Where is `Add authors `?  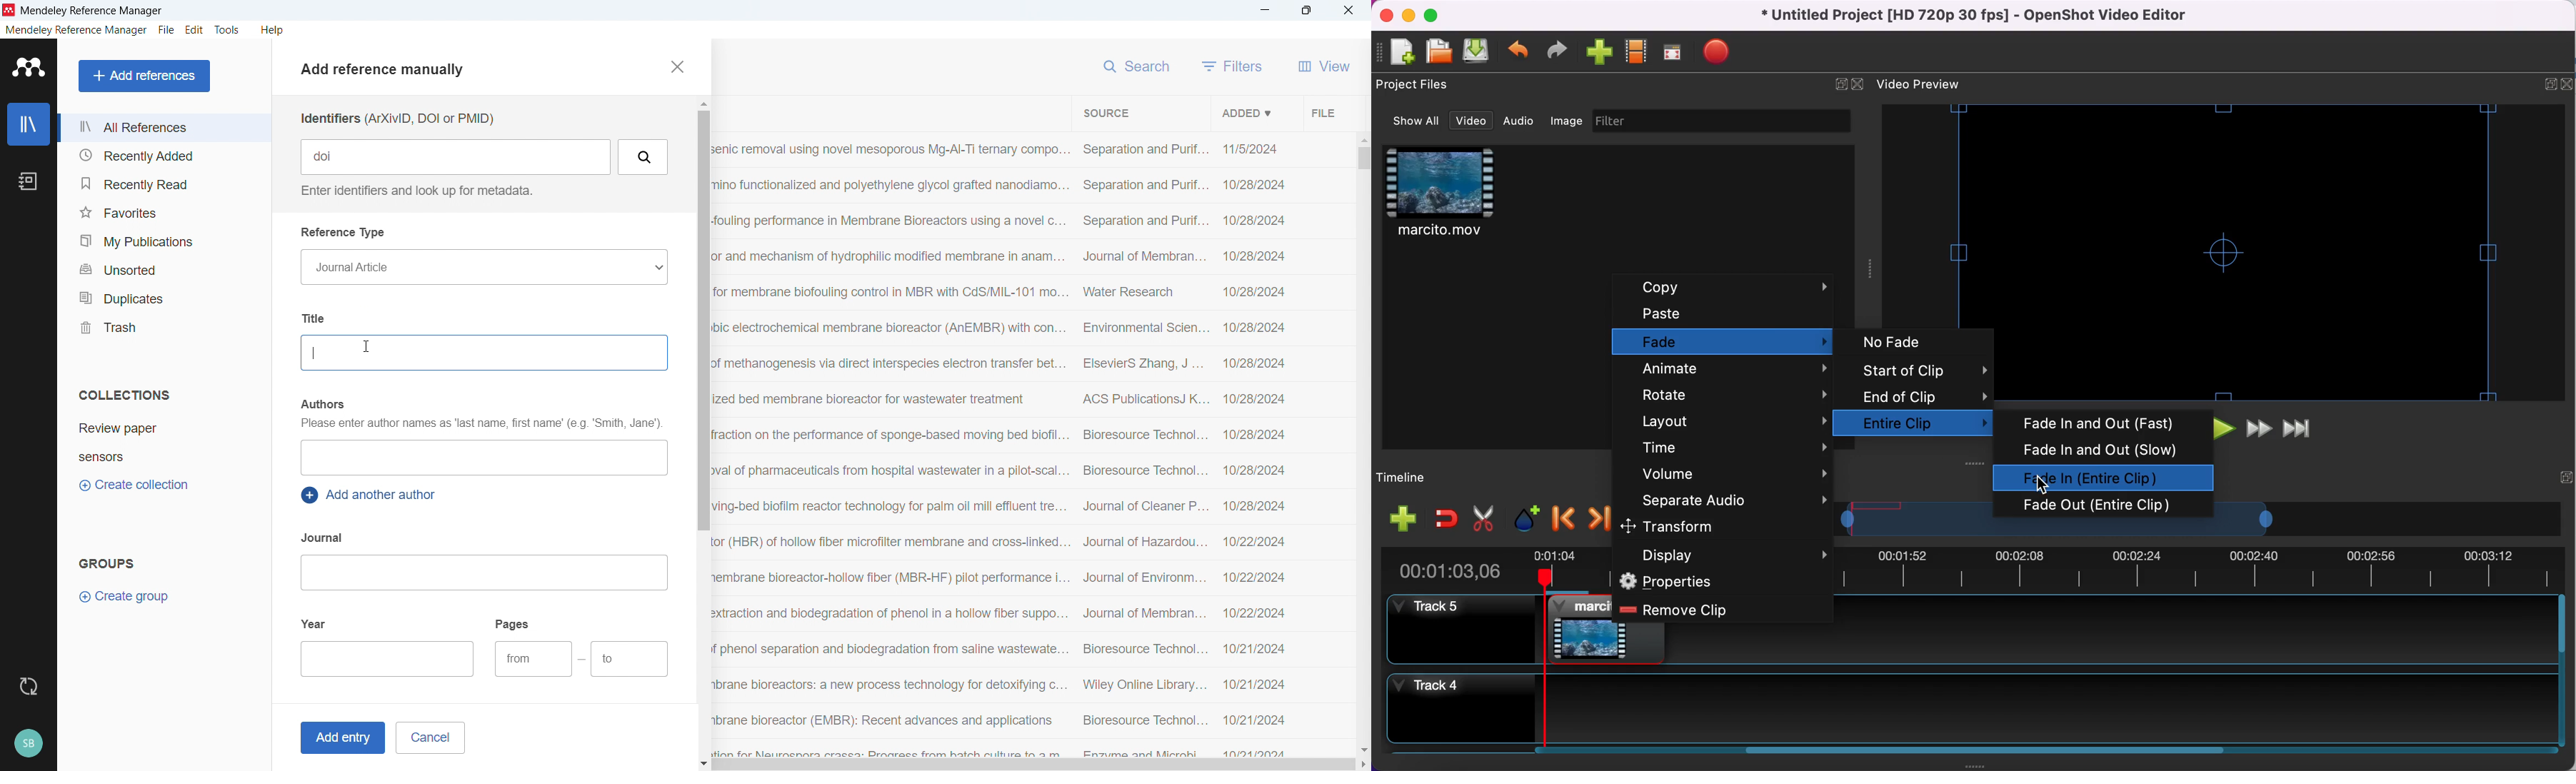
Add authors  is located at coordinates (483, 458).